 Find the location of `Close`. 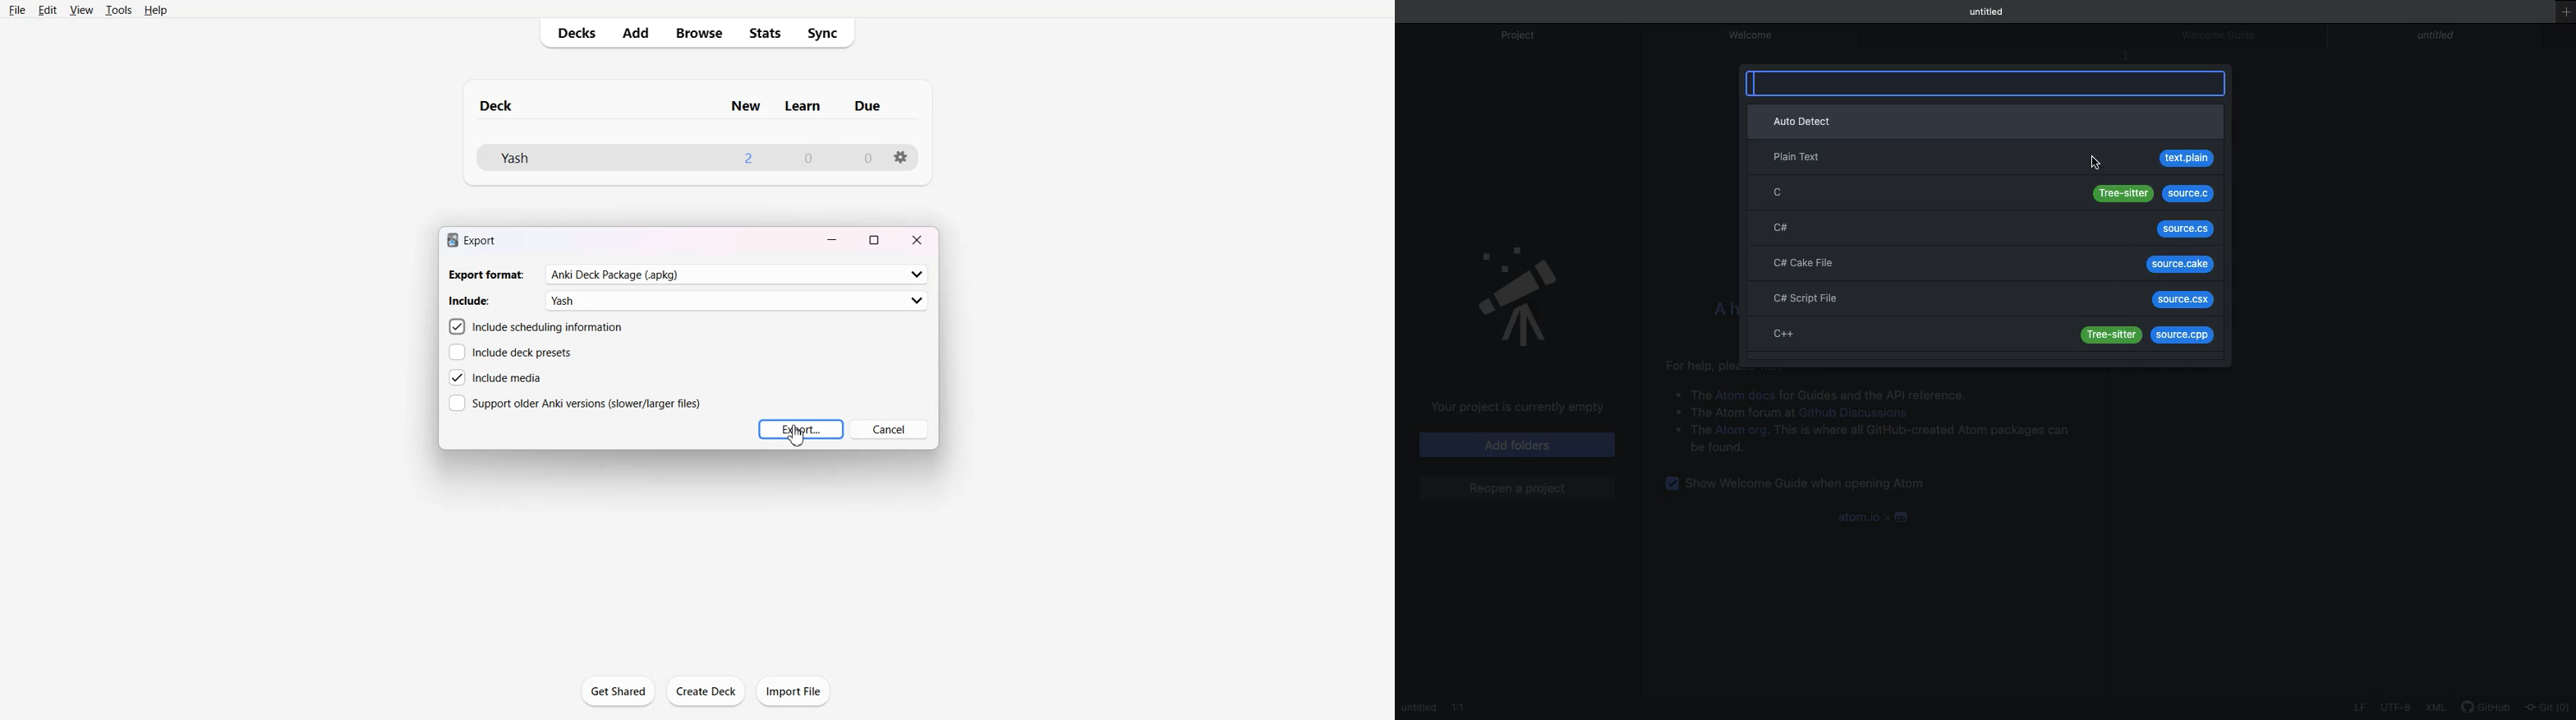

Close is located at coordinates (917, 239).